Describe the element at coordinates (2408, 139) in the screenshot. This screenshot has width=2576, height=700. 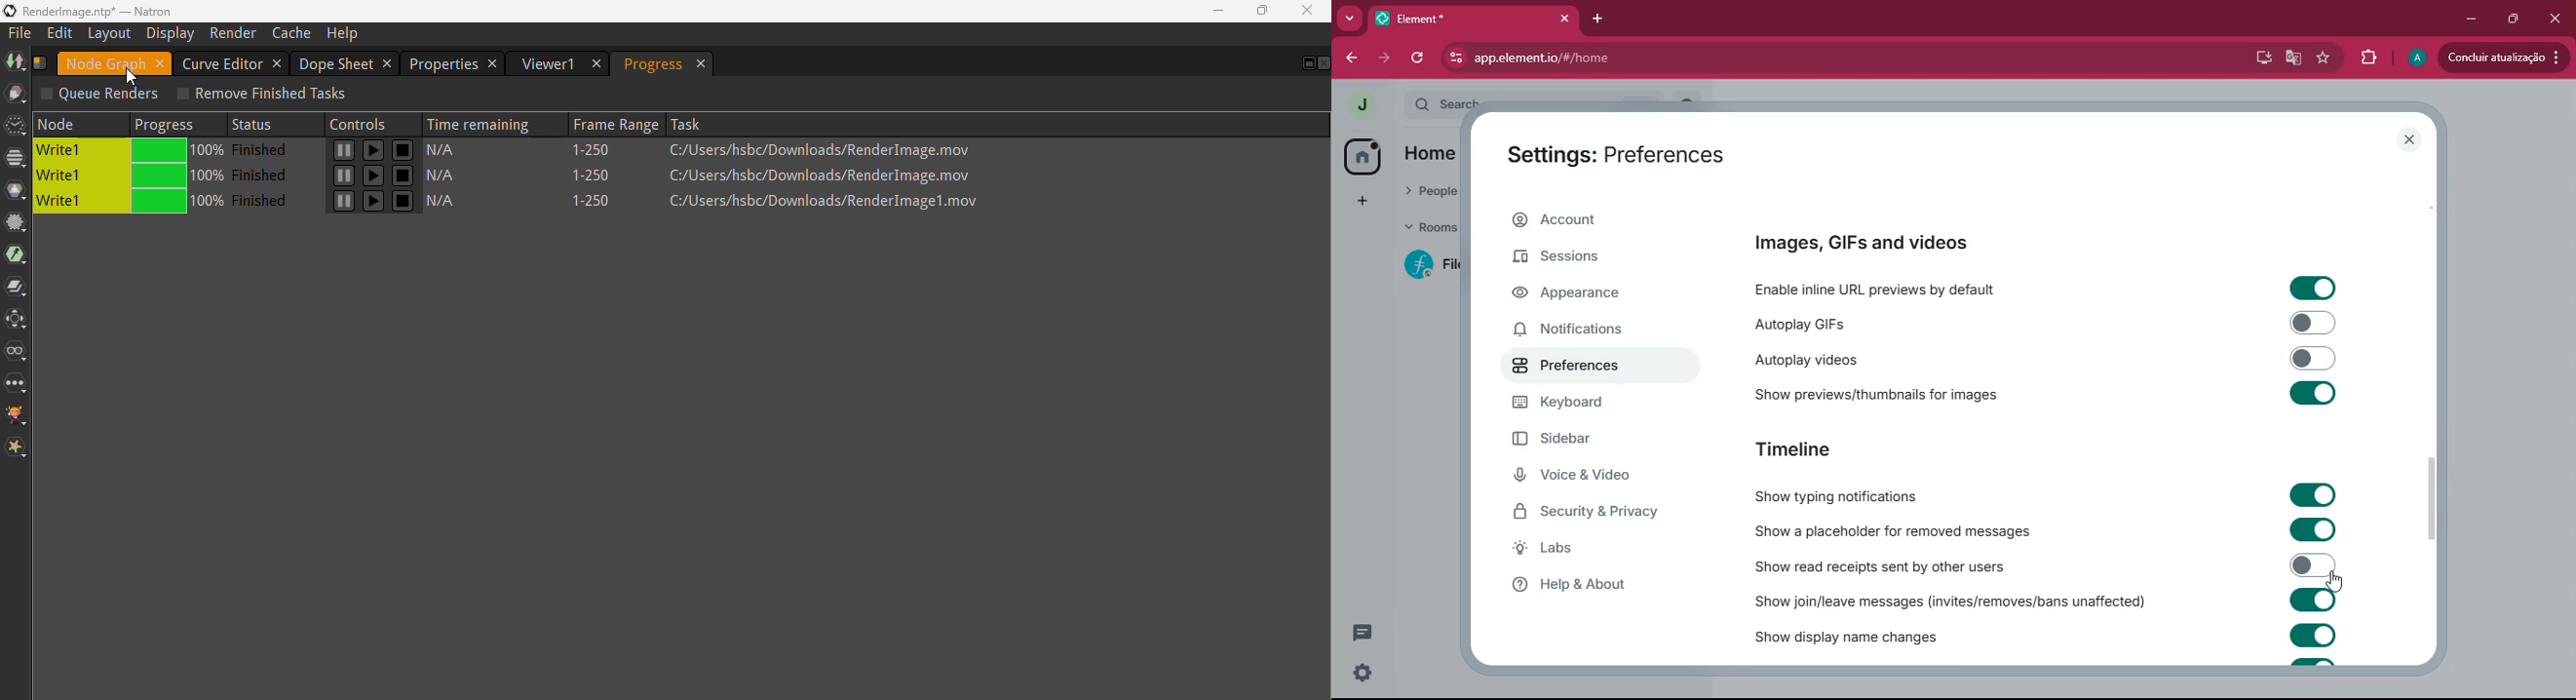
I see `close` at that location.